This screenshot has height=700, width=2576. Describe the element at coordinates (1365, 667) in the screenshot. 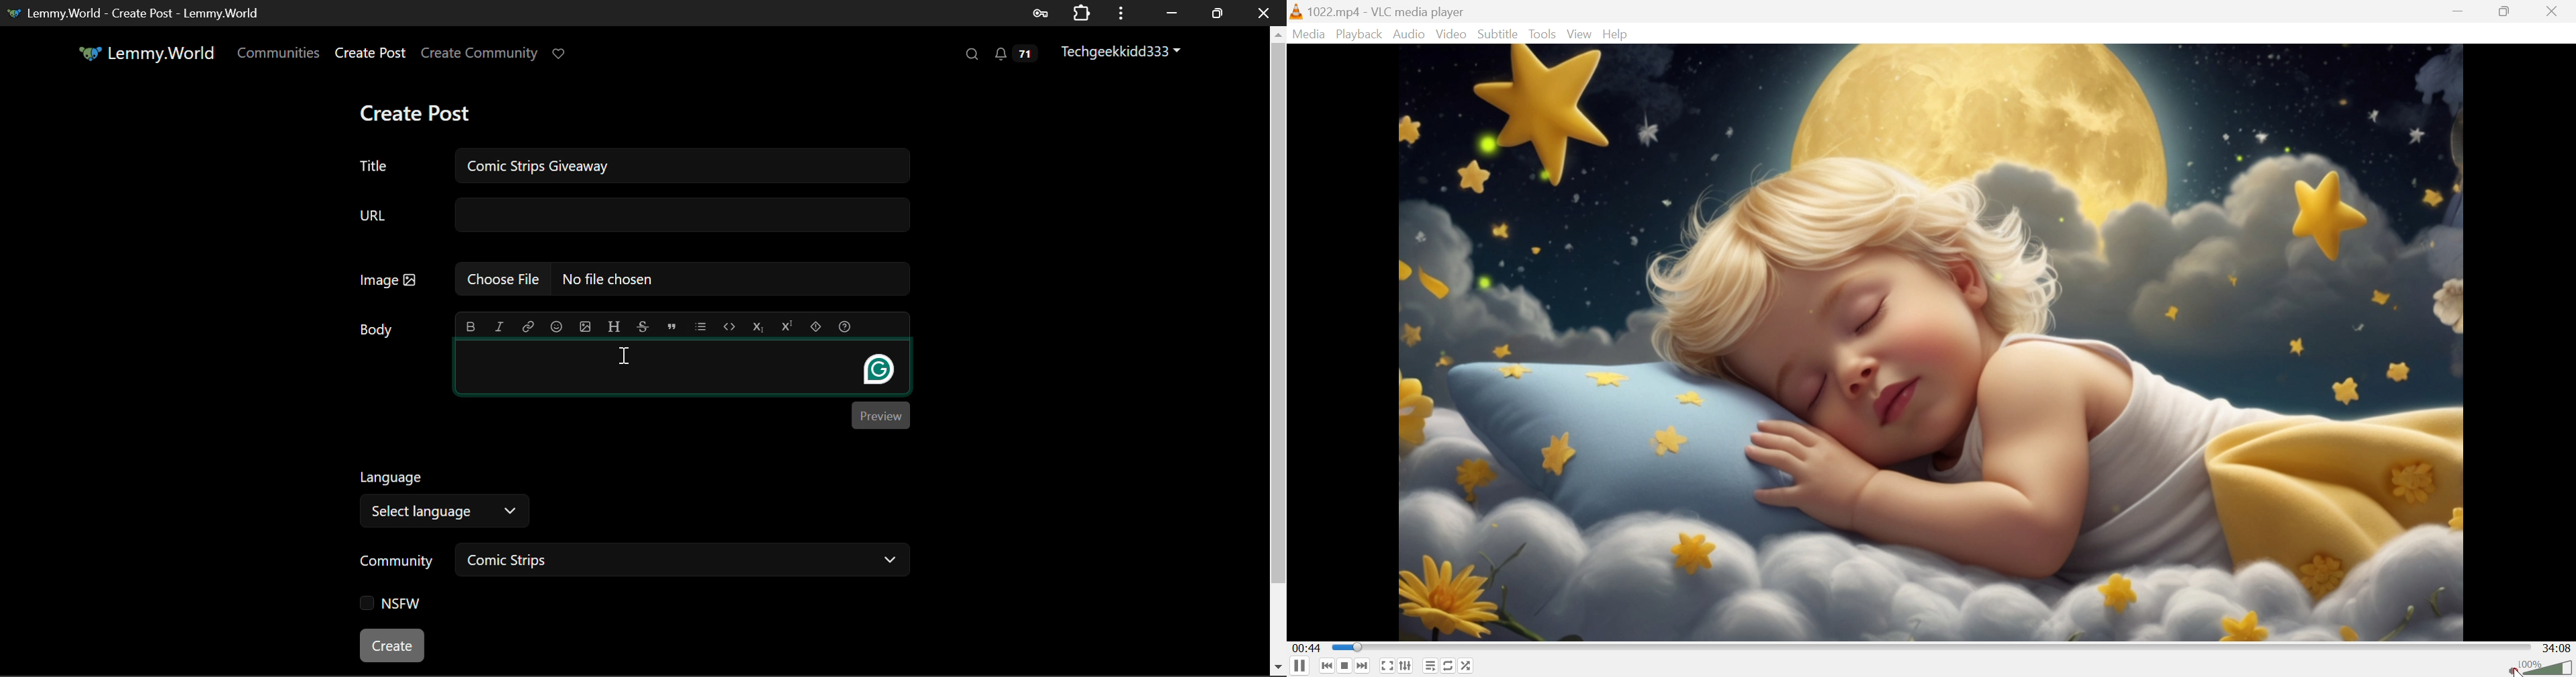

I see `Next media in the playlist, skip forward when held` at that location.